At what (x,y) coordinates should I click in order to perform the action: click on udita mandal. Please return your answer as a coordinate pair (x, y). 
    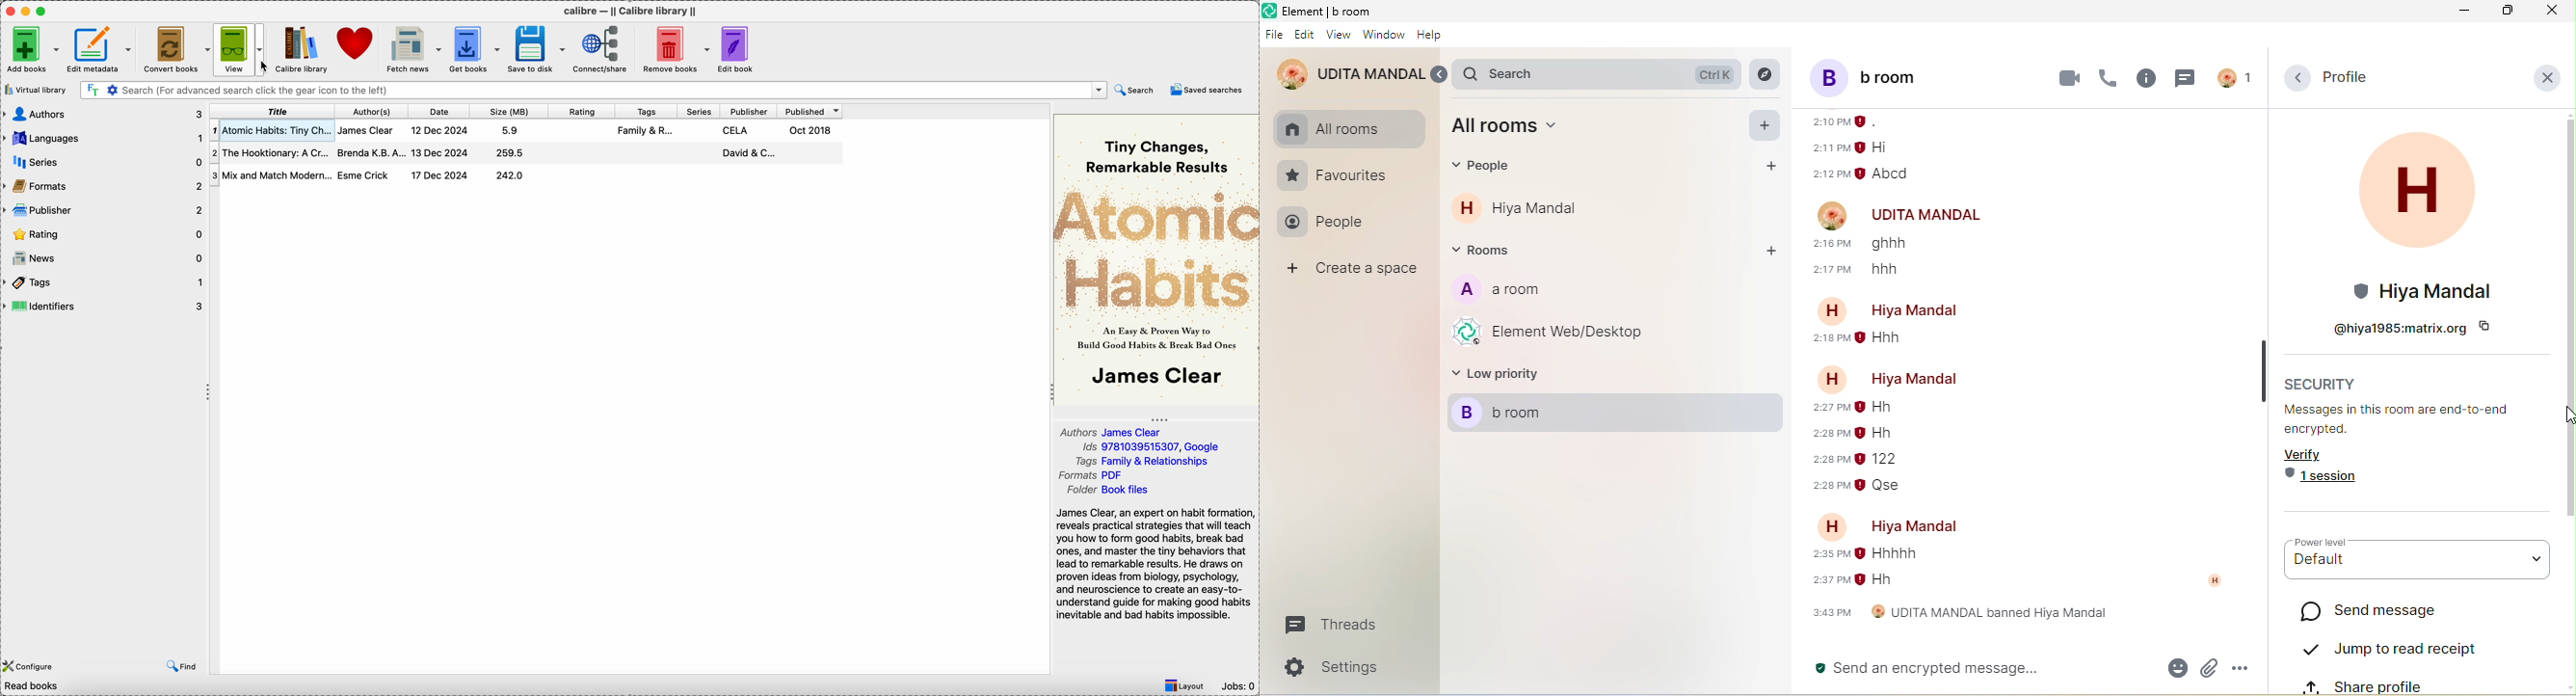
    Looking at the image, I should click on (1350, 75).